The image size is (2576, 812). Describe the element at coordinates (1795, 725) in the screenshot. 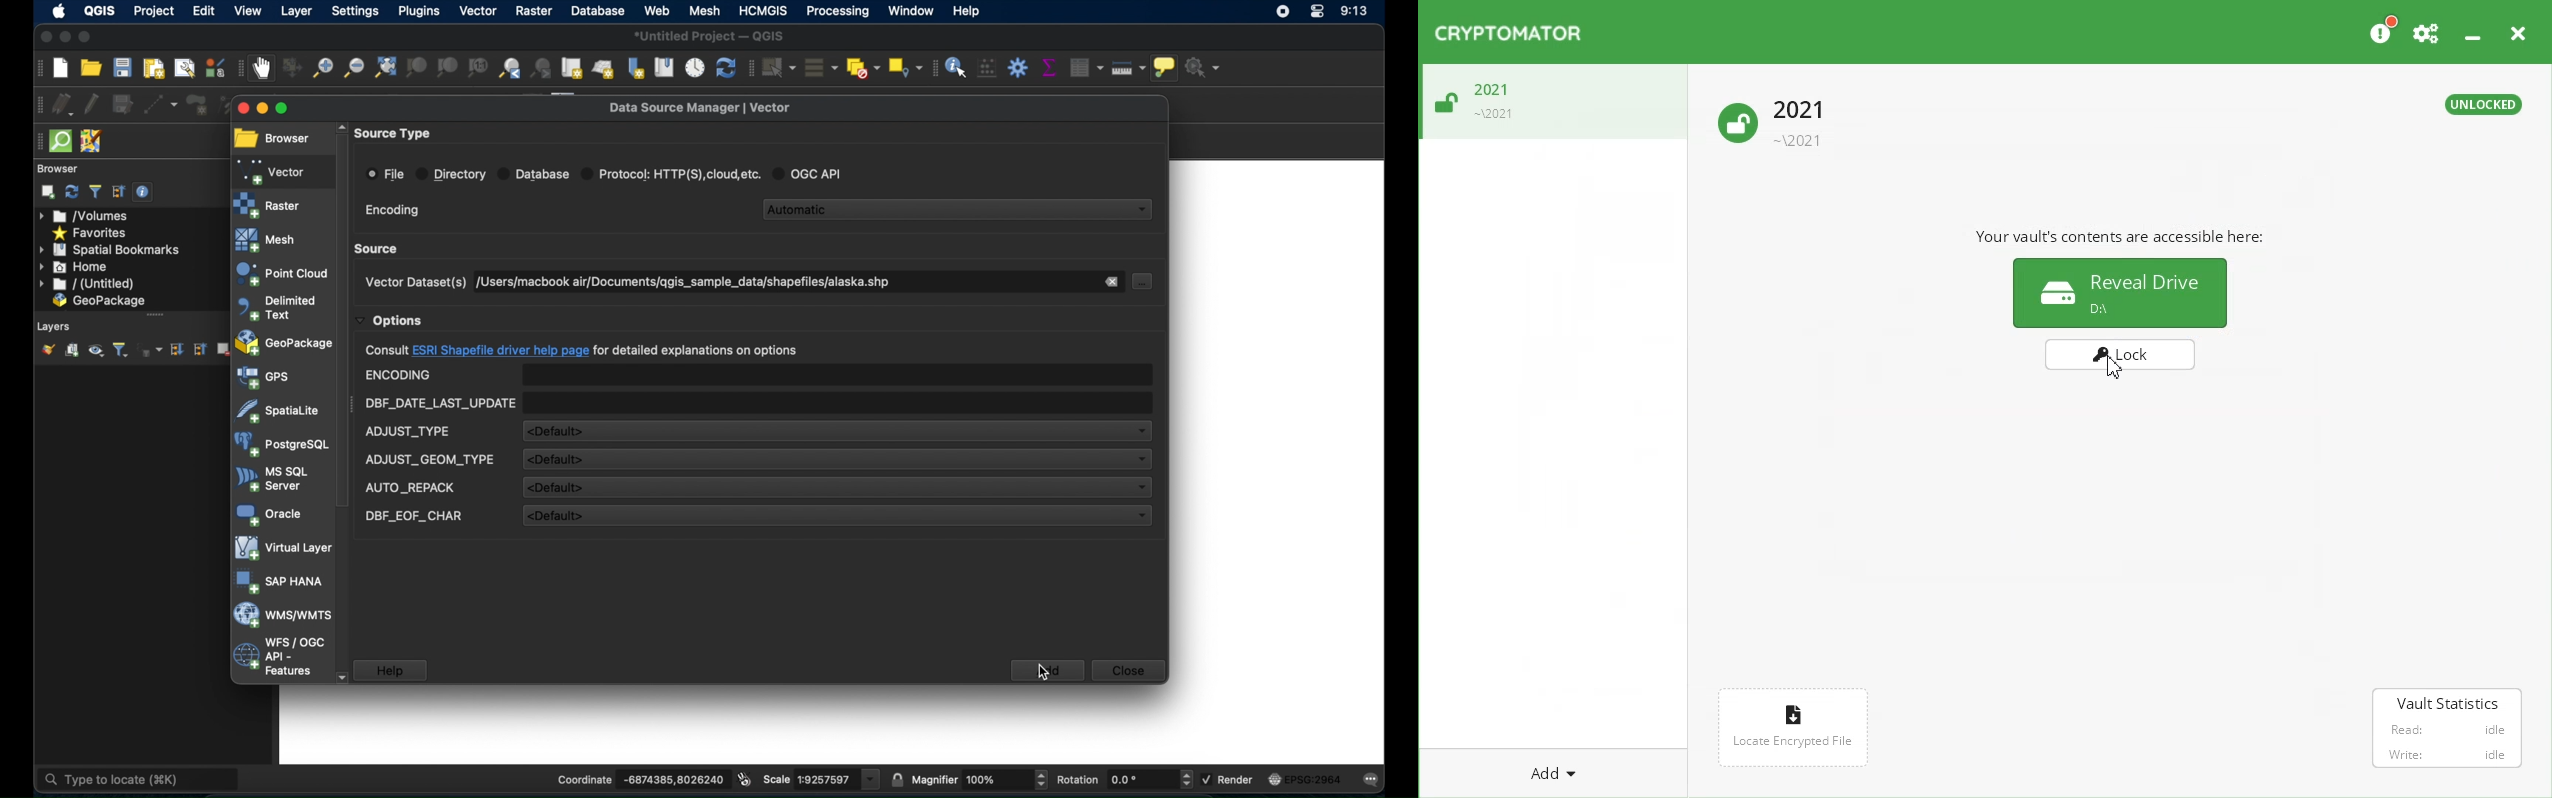

I see `Locate encrypted File` at that location.